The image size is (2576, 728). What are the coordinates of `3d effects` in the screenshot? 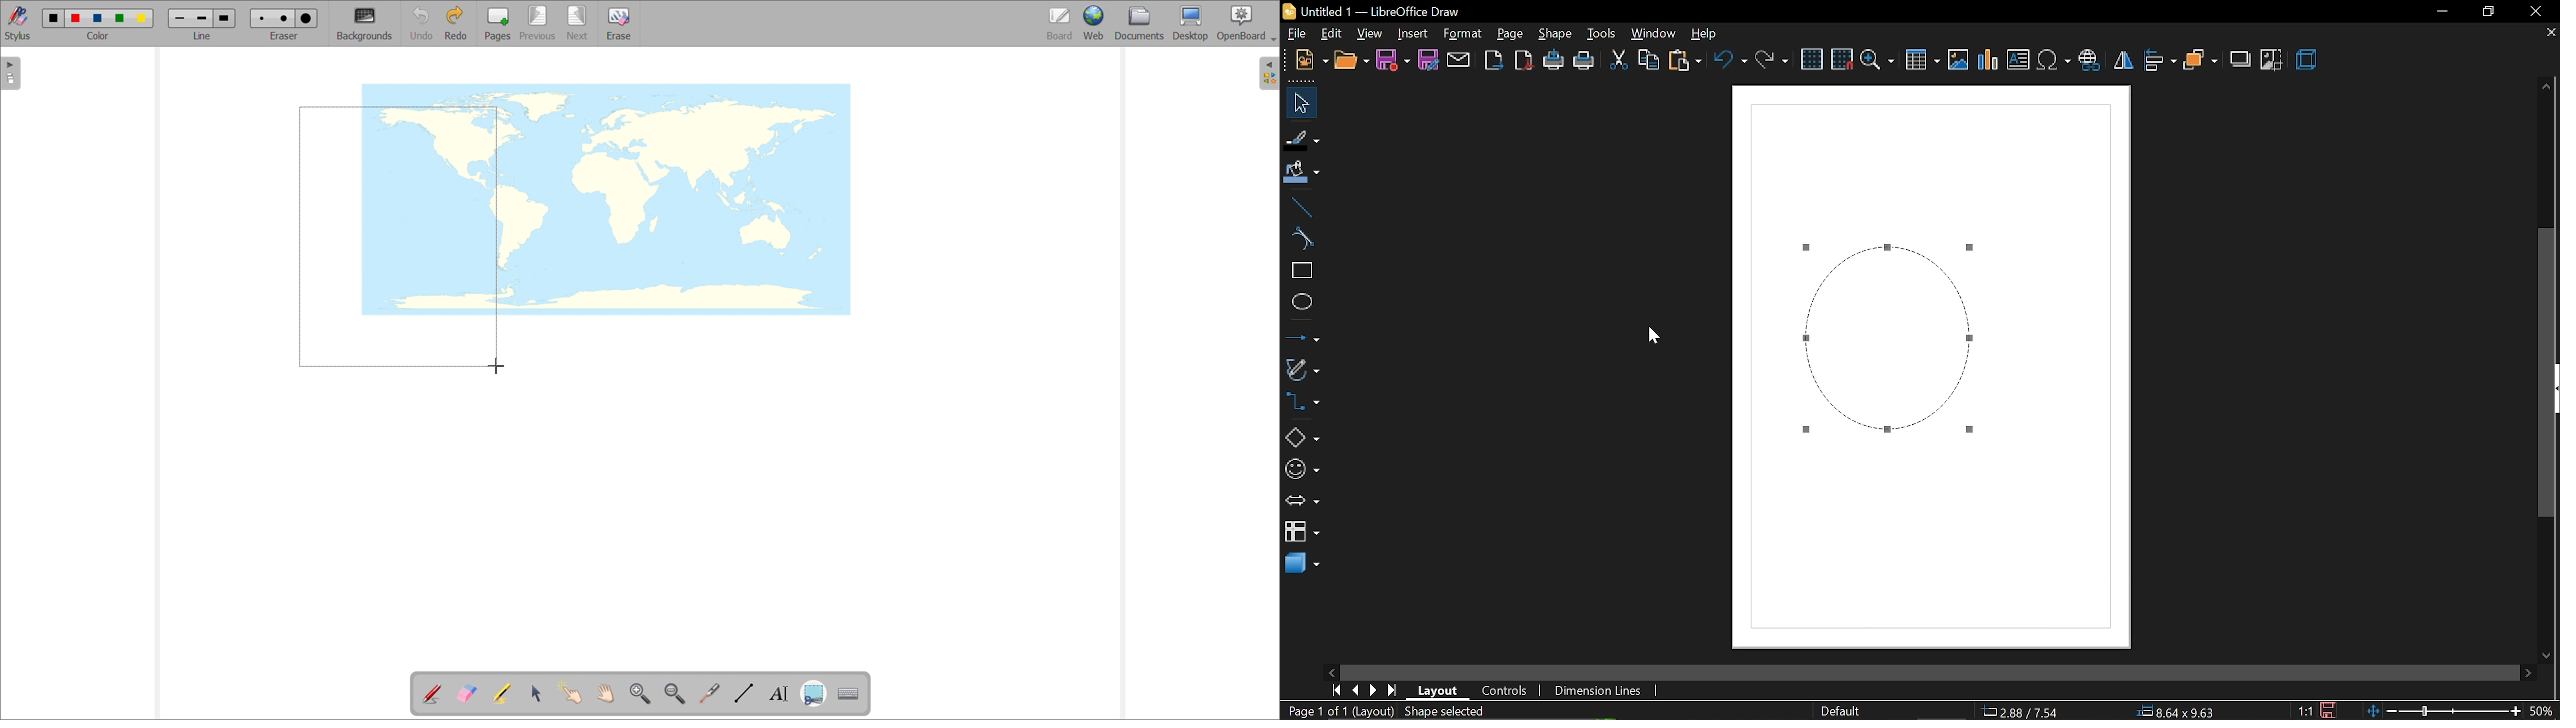 It's located at (2306, 58).